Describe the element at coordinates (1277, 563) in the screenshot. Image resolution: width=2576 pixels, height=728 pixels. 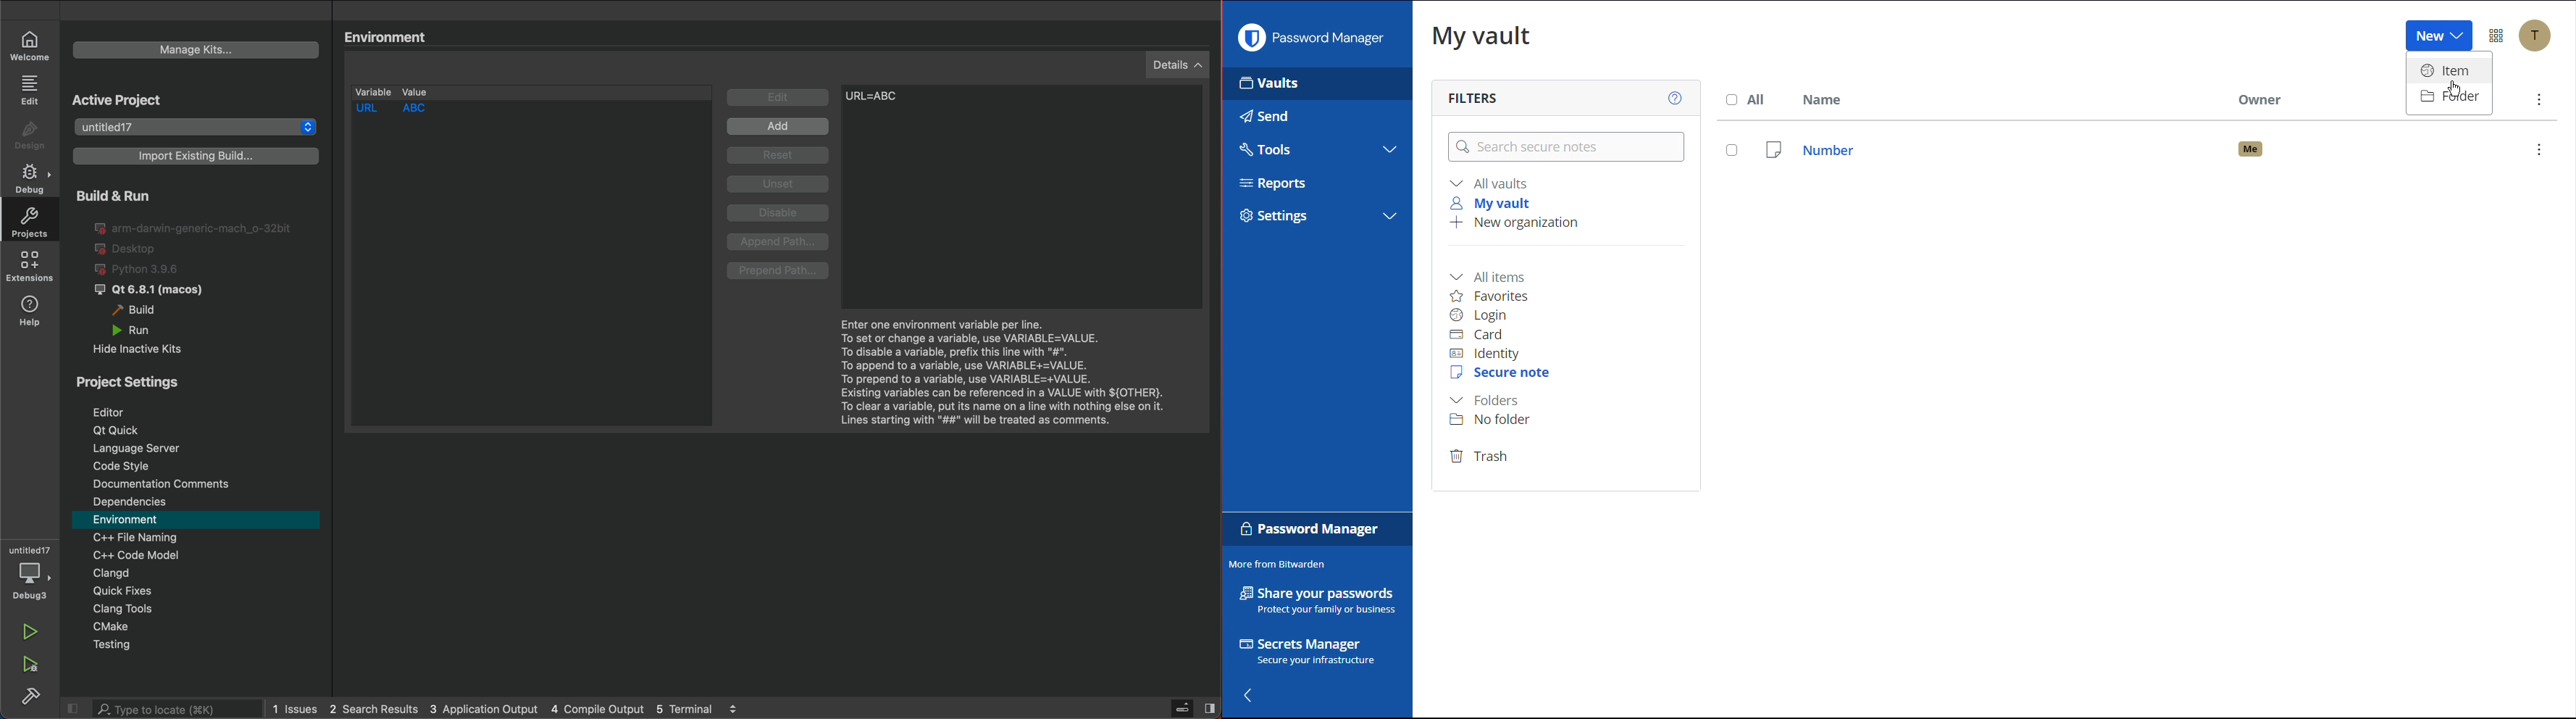
I see `More from Bitwarden` at that location.